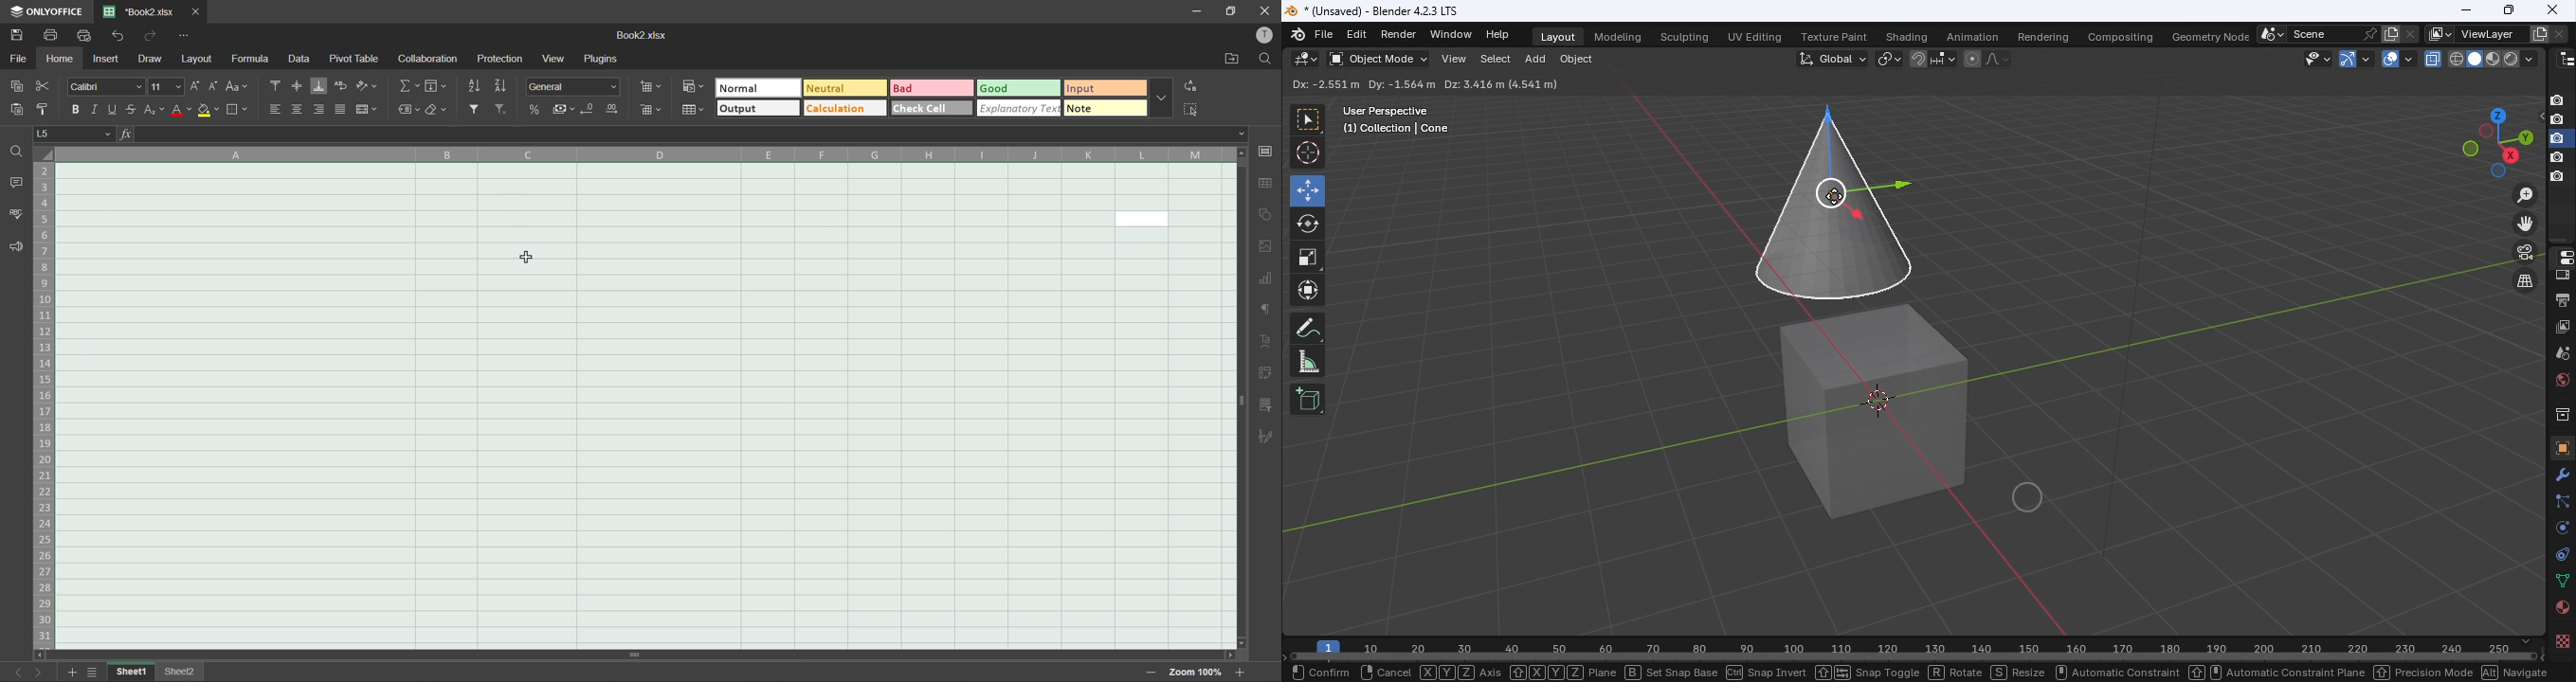 The image size is (2576, 700). What do you see at coordinates (692, 85) in the screenshot?
I see `conditional formatting` at bounding box center [692, 85].